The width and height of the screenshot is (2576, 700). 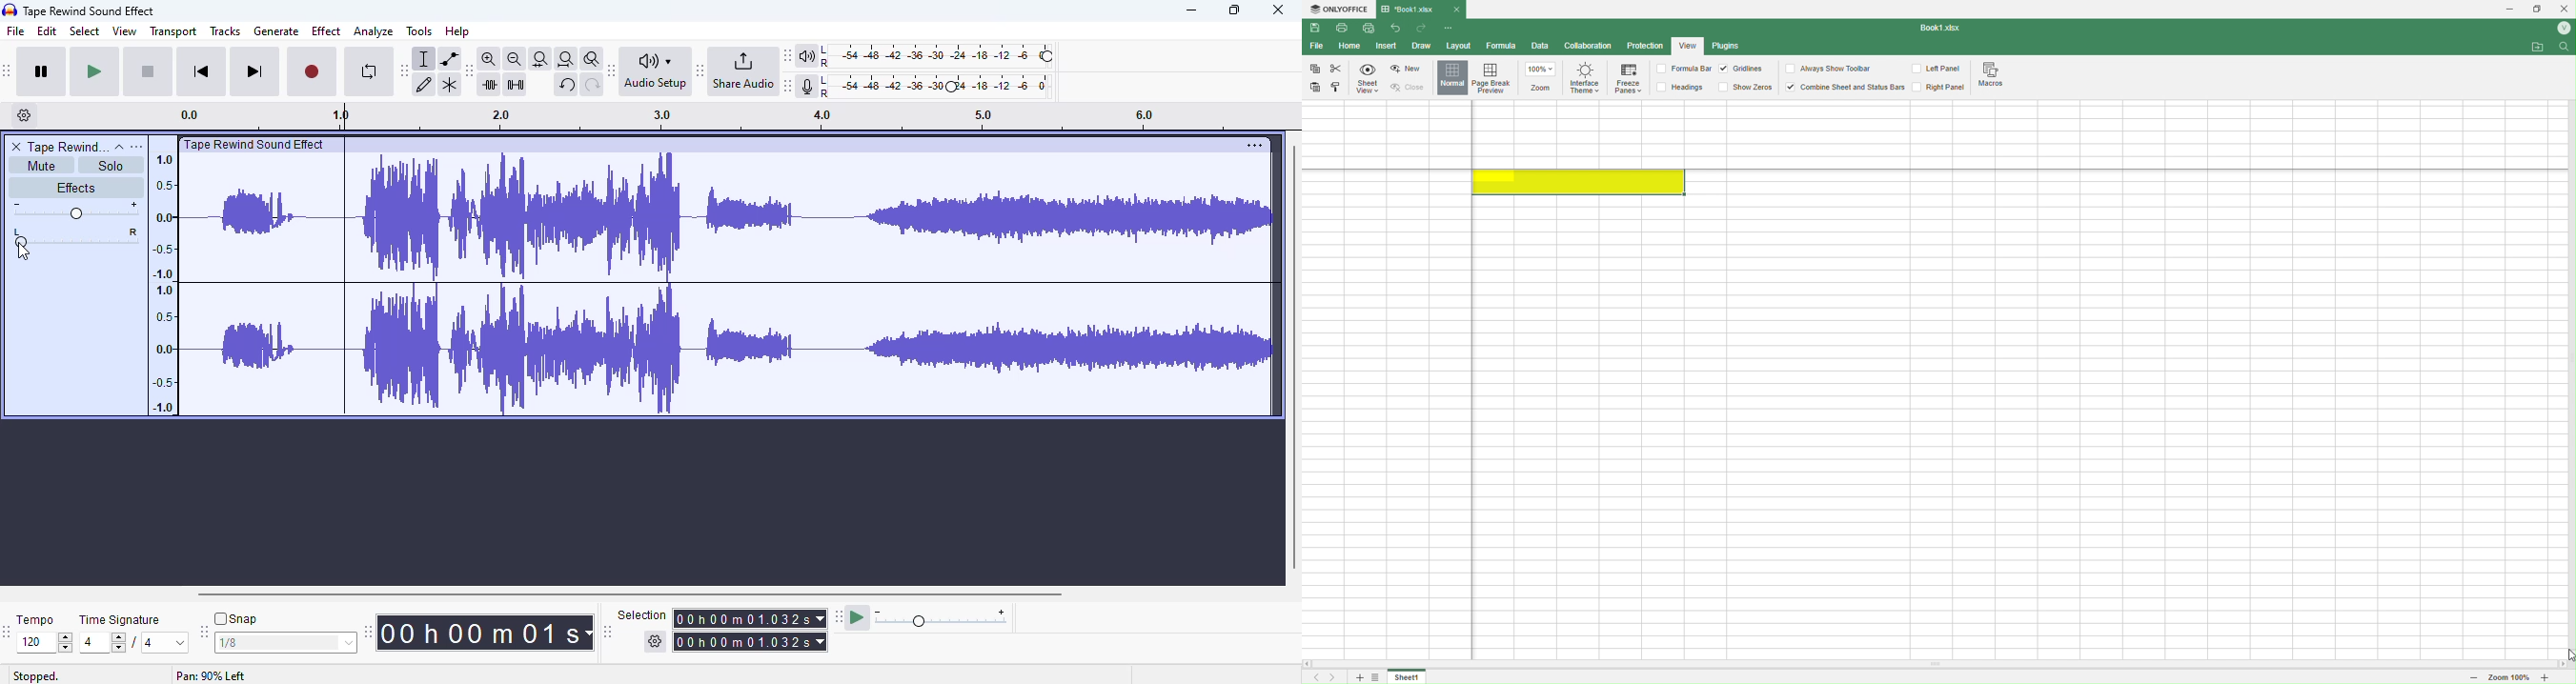 What do you see at coordinates (2505, 9) in the screenshot?
I see `Minimize` at bounding box center [2505, 9].